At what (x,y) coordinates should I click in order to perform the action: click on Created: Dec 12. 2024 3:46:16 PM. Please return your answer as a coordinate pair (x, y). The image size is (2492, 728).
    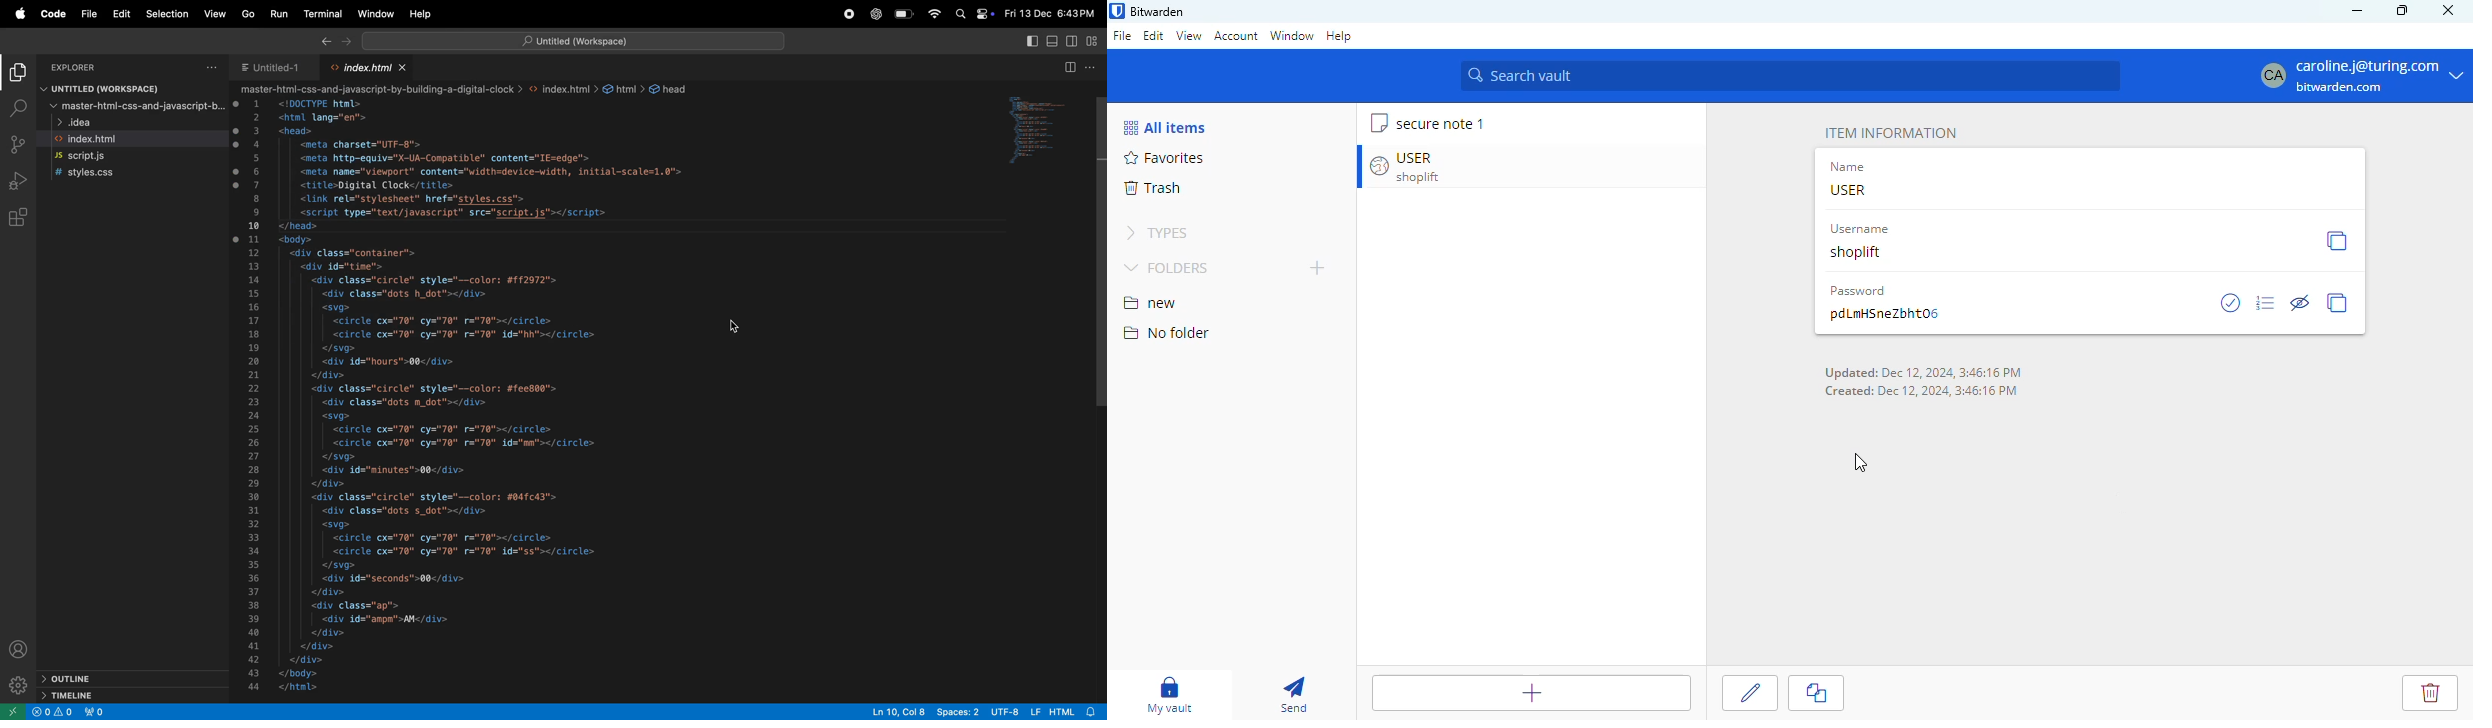
    Looking at the image, I should click on (1924, 390).